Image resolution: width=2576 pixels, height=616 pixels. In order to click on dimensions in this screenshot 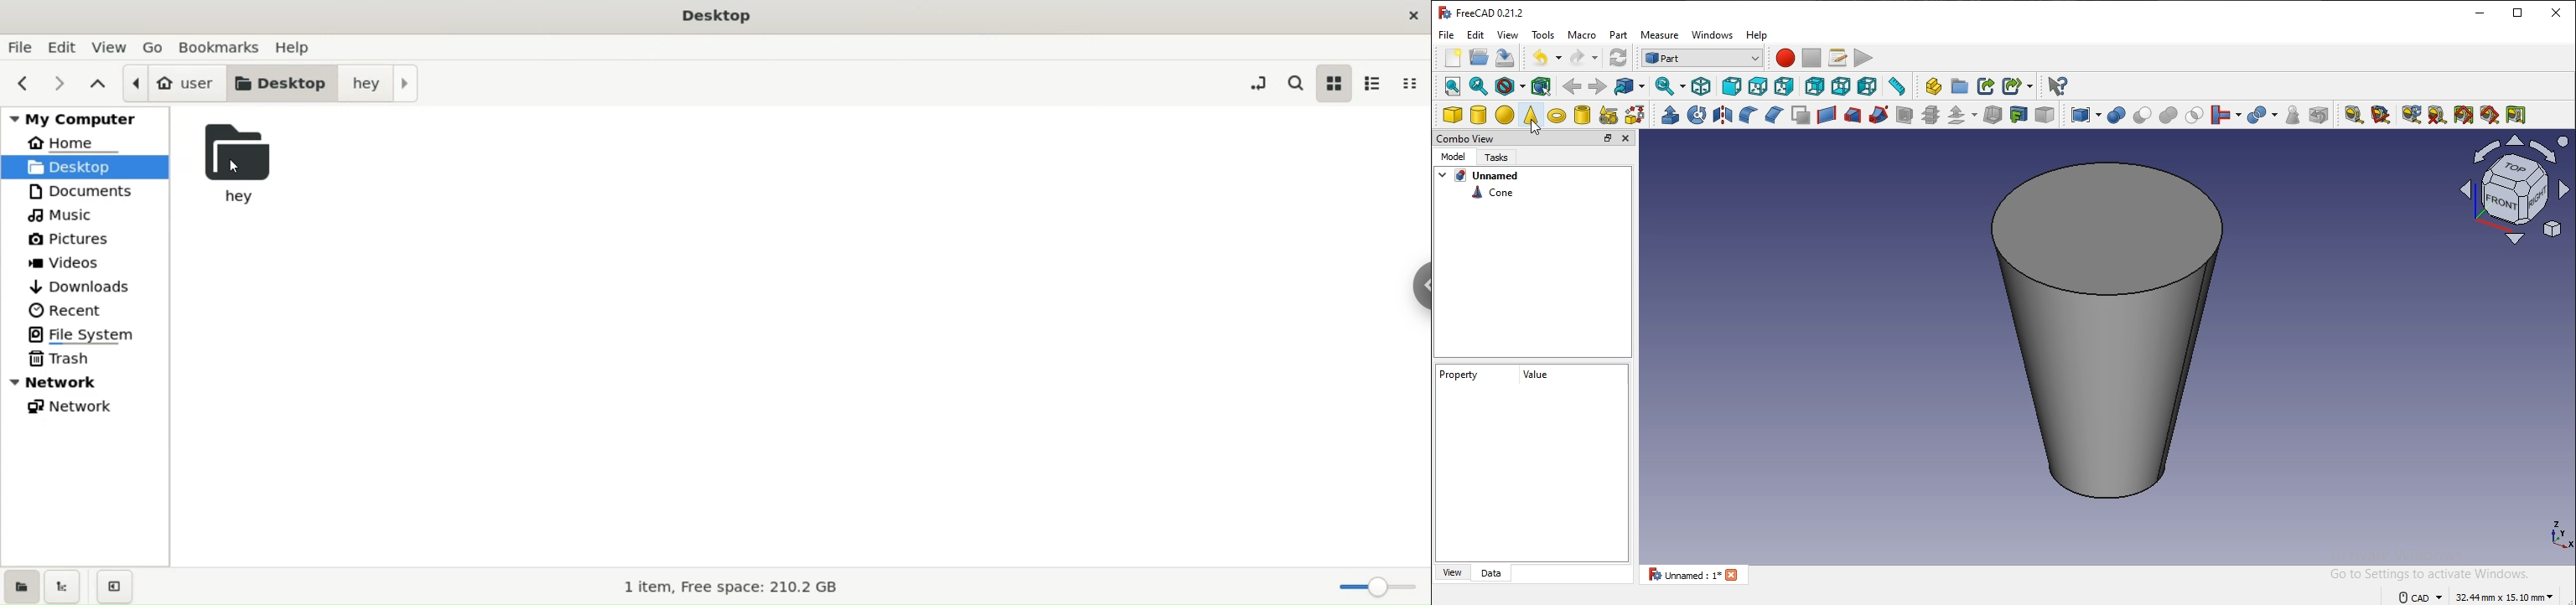, I will do `click(2475, 598)`.